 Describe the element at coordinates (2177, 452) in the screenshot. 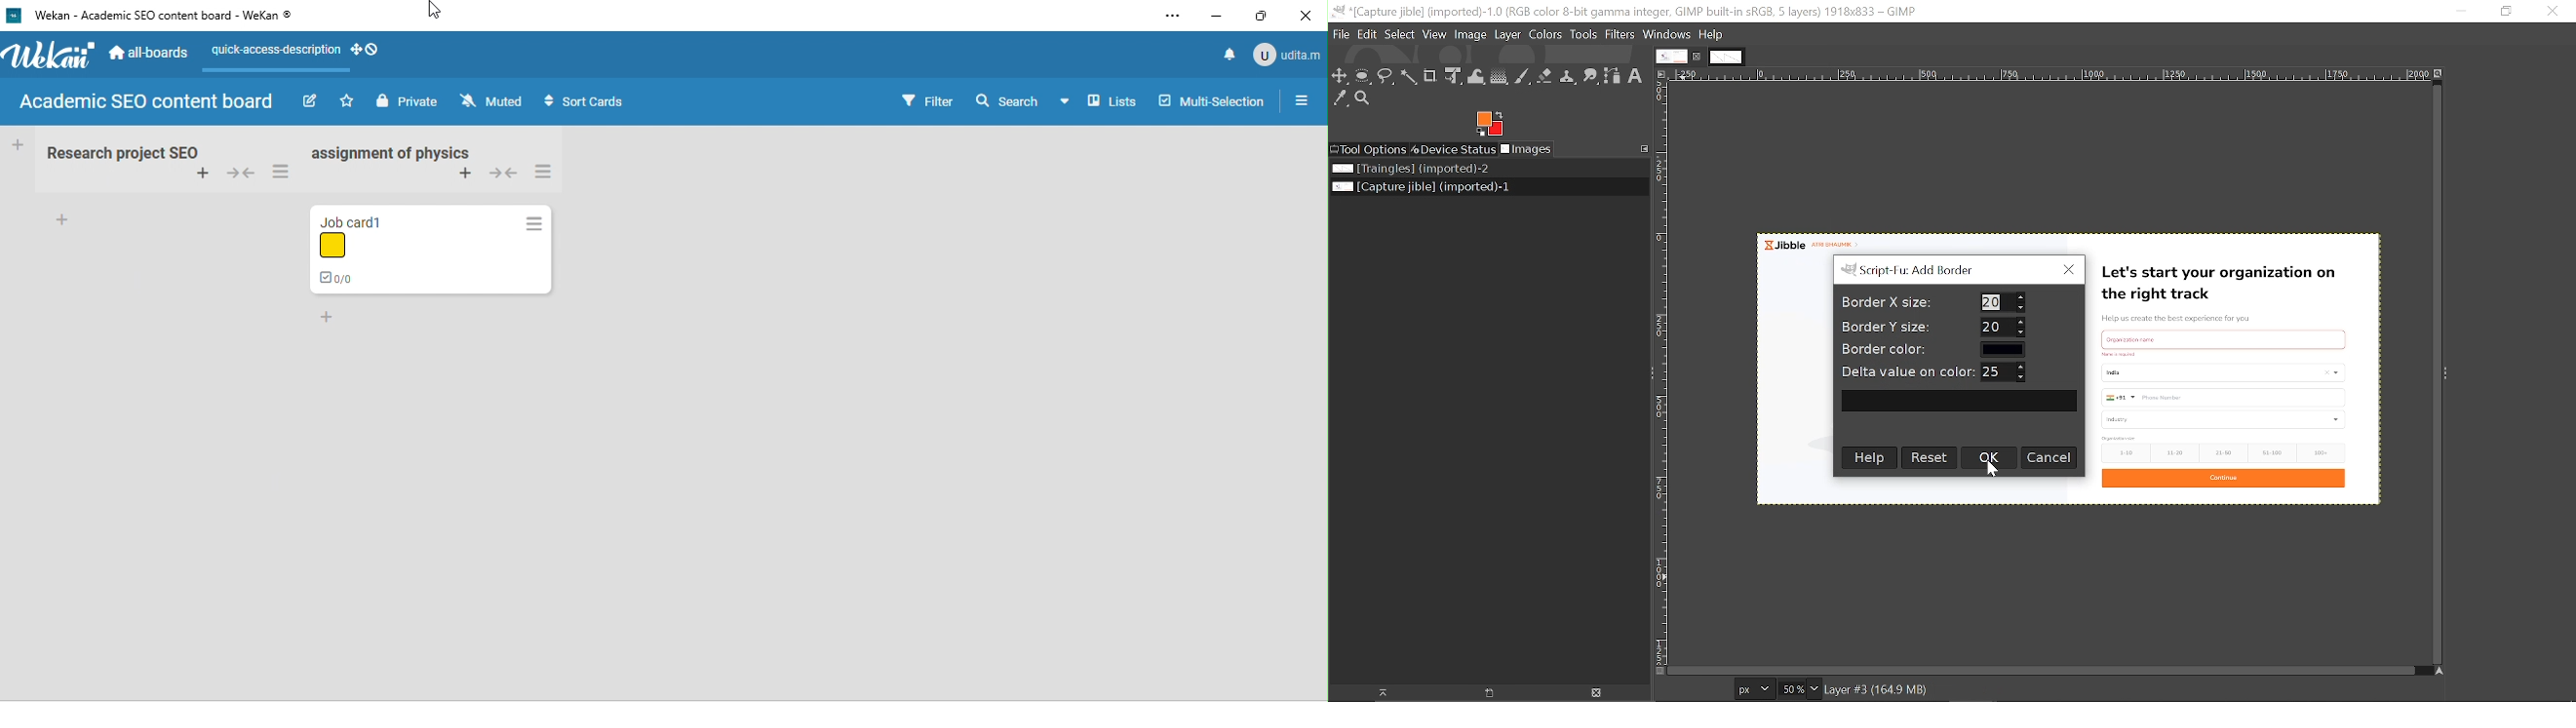

I see `11-20` at that location.